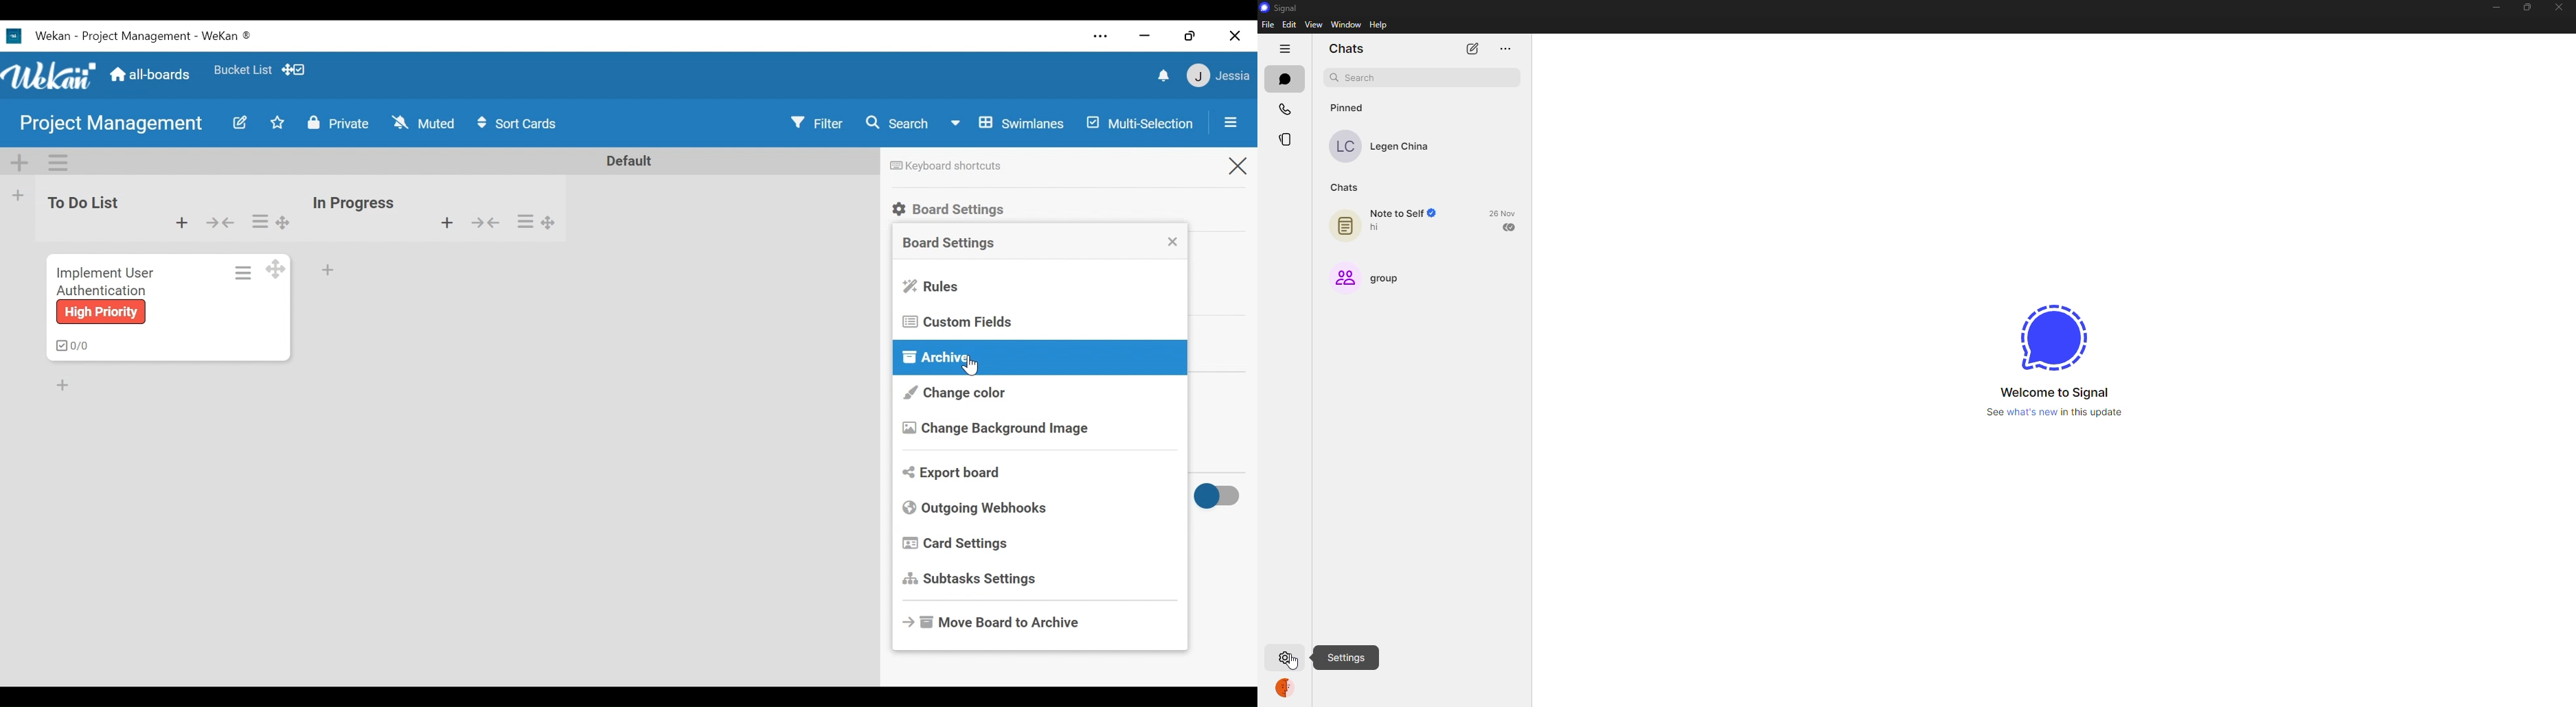 Image resolution: width=2576 pixels, height=728 pixels. I want to click on calls, so click(1284, 110).